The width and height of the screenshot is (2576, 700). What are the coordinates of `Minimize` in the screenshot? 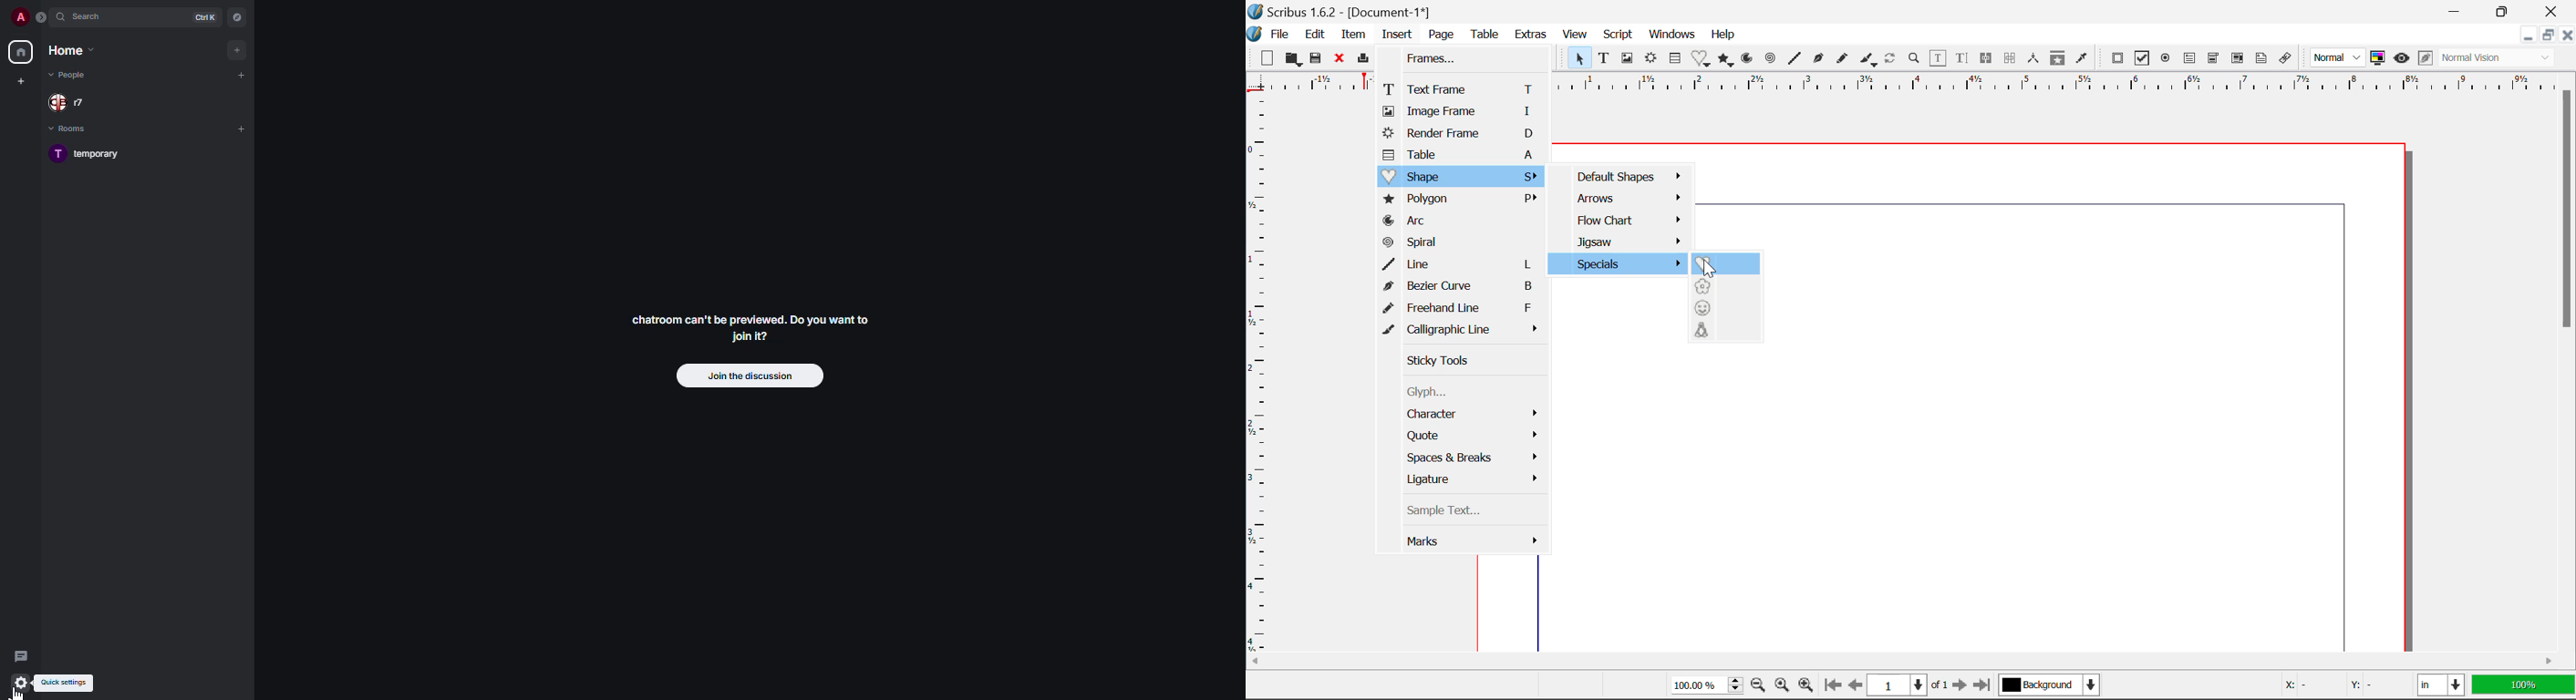 It's located at (2510, 11).